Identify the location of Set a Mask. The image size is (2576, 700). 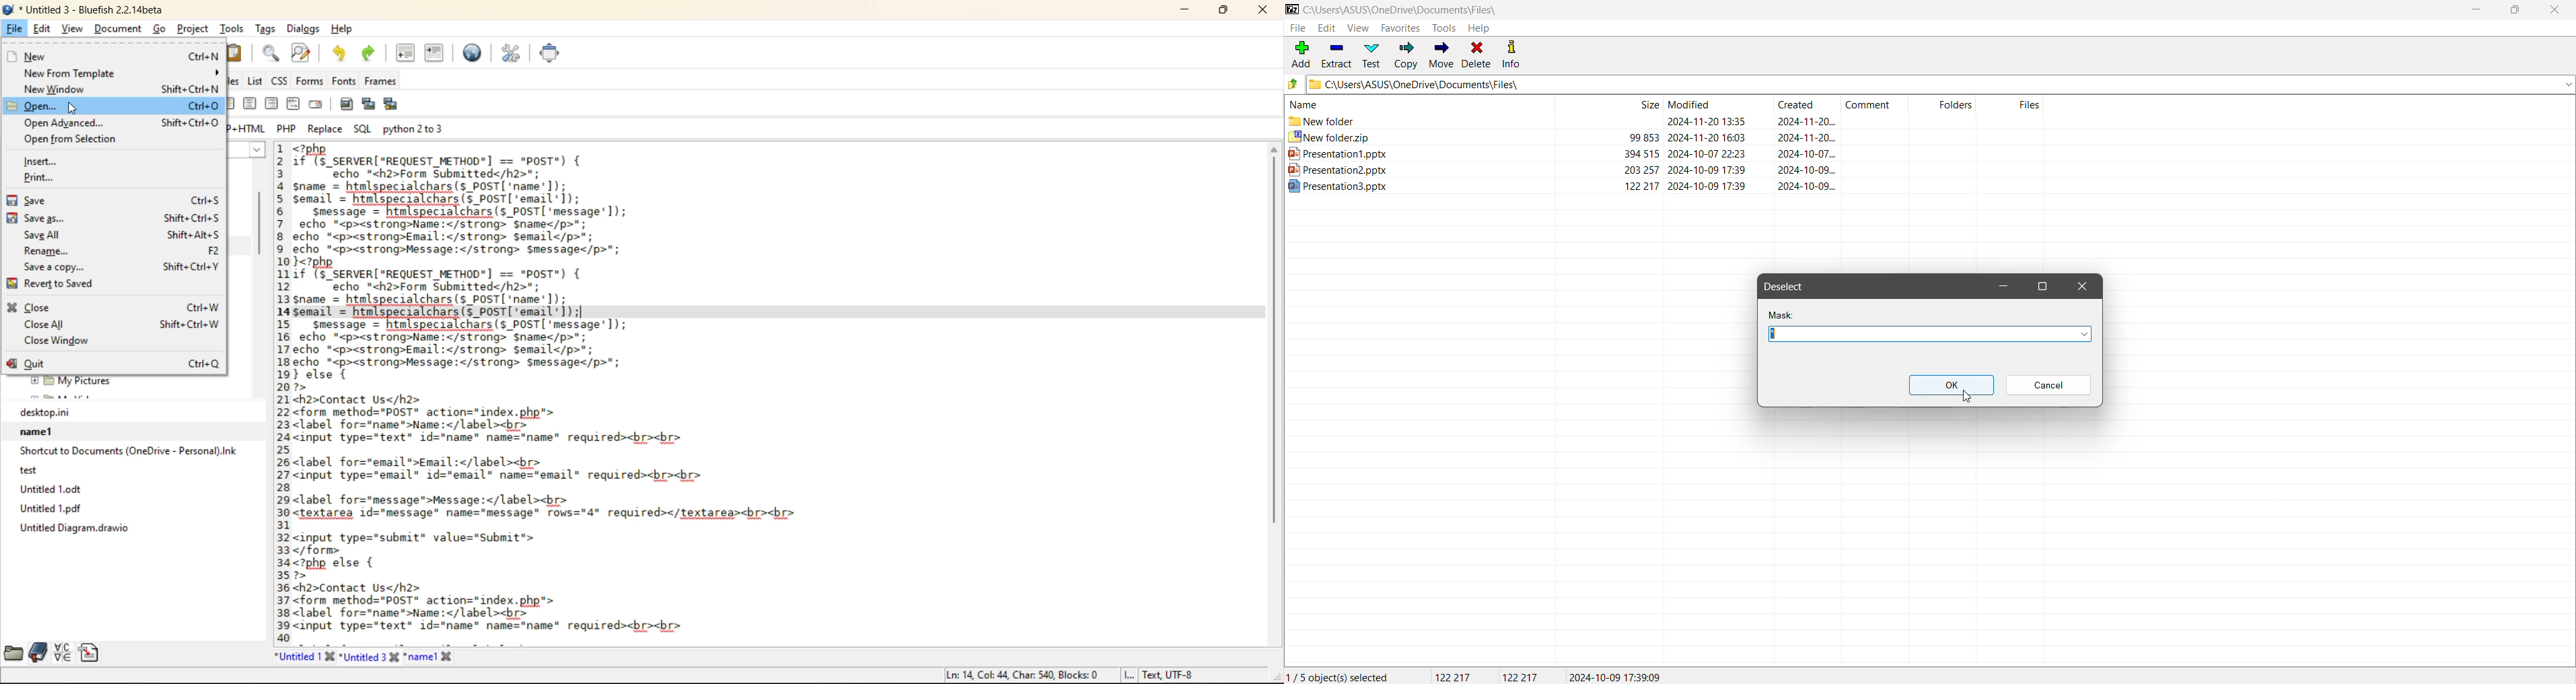
(1931, 334).